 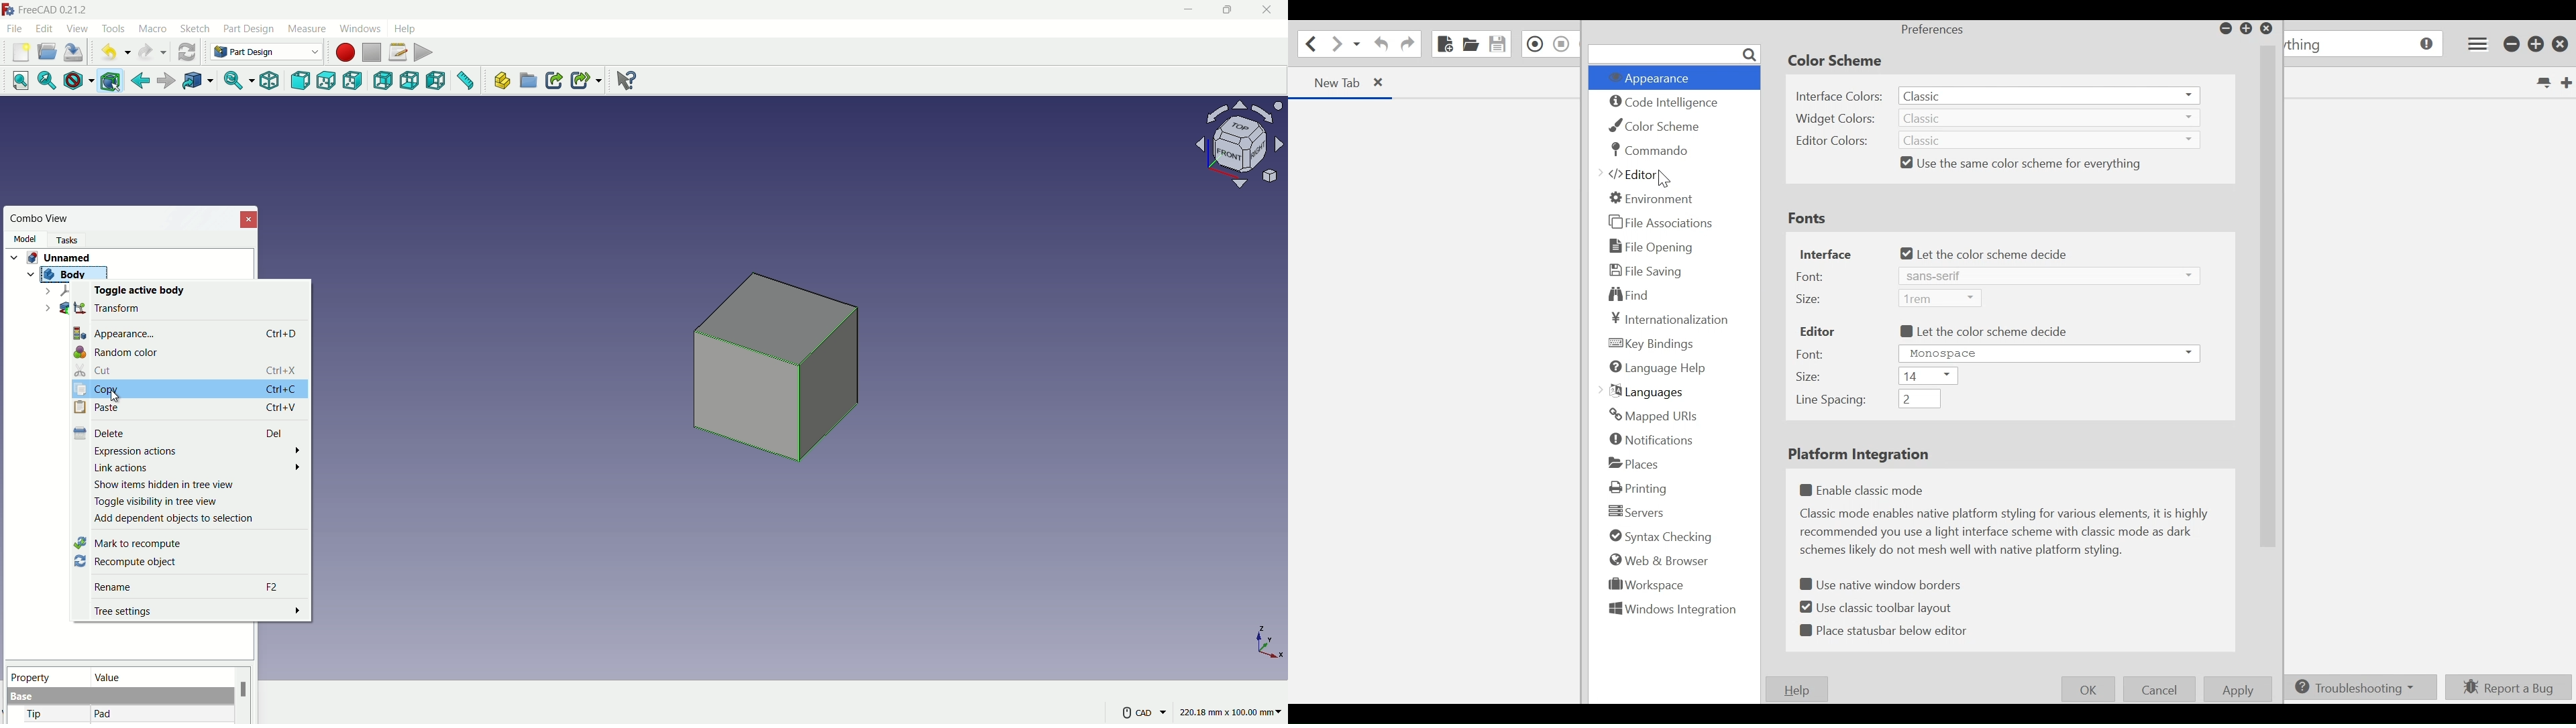 I want to click on property, so click(x=46, y=676).